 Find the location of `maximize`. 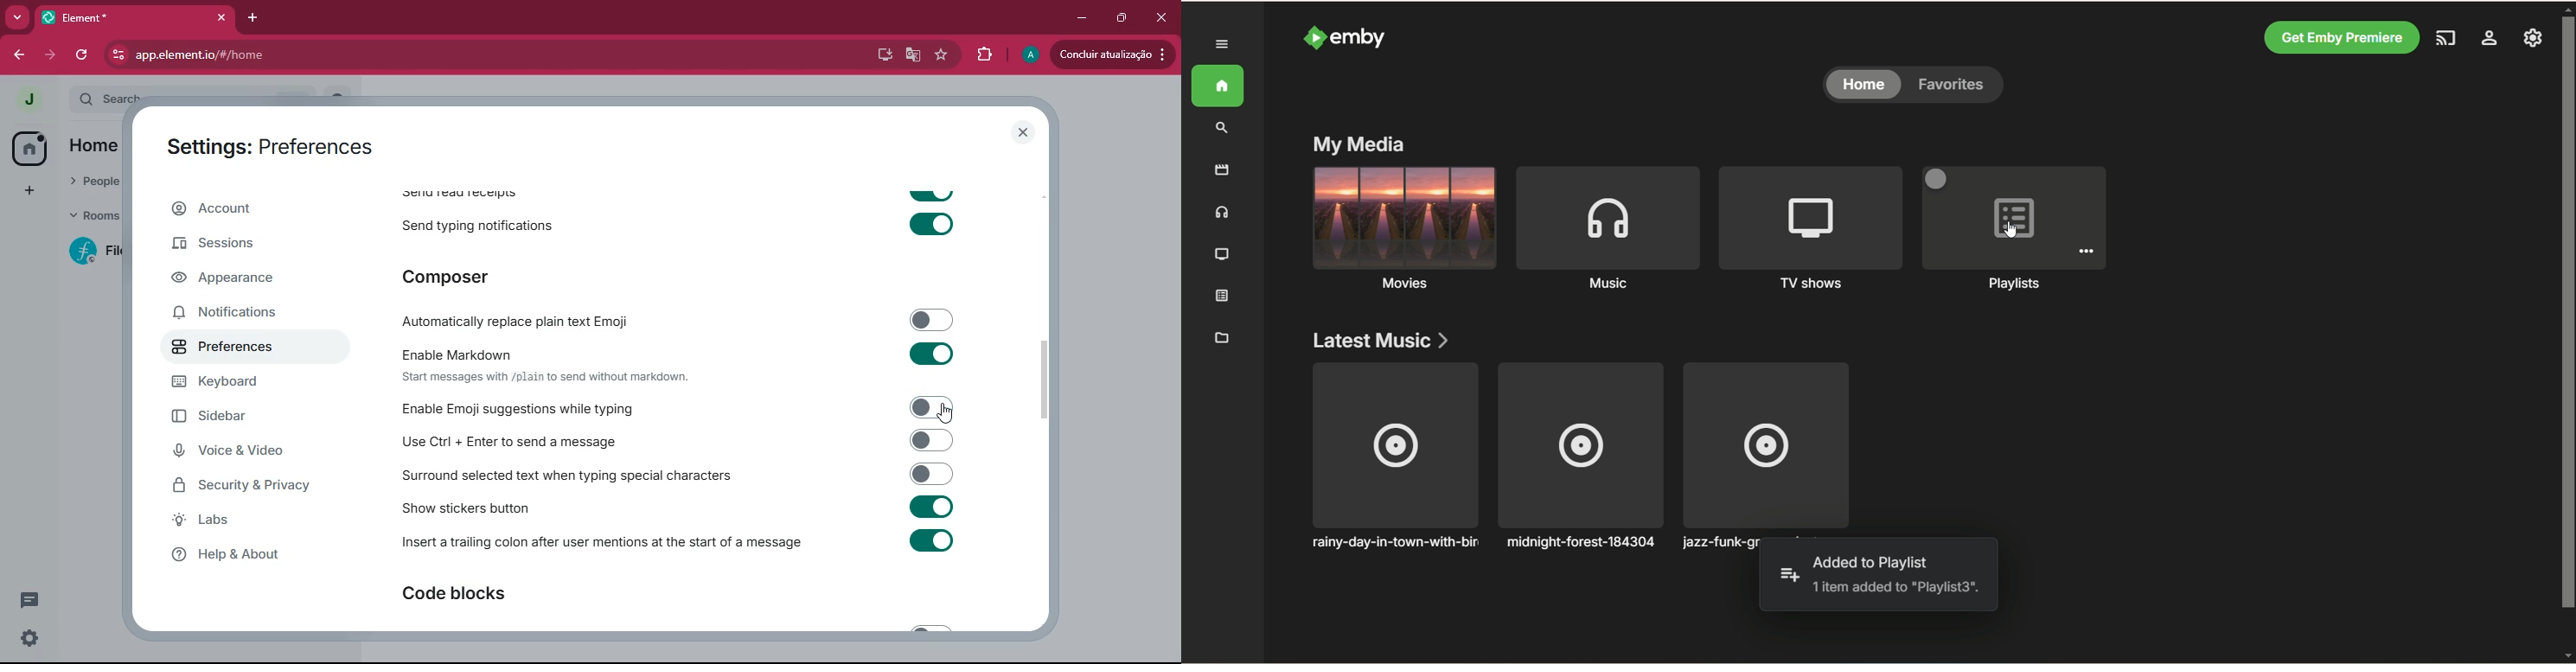

maximize is located at coordinates (1120, 17).